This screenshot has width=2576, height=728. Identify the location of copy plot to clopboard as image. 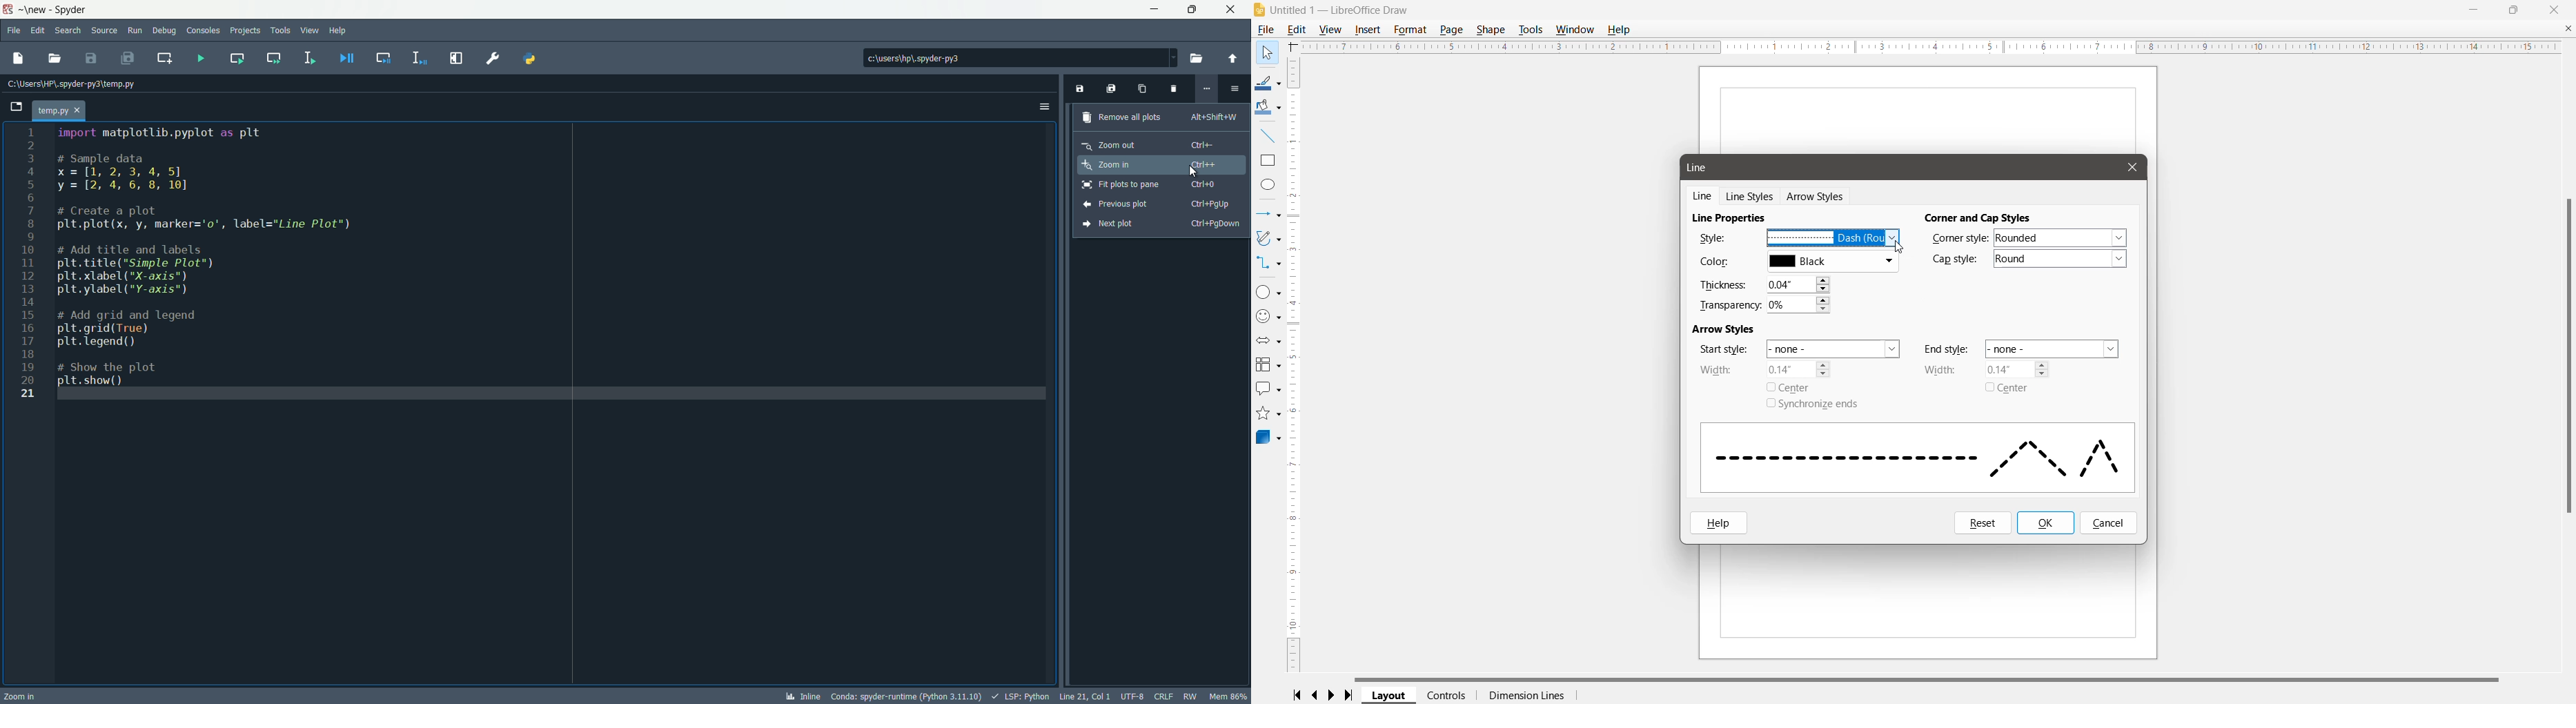
(1141, 91).